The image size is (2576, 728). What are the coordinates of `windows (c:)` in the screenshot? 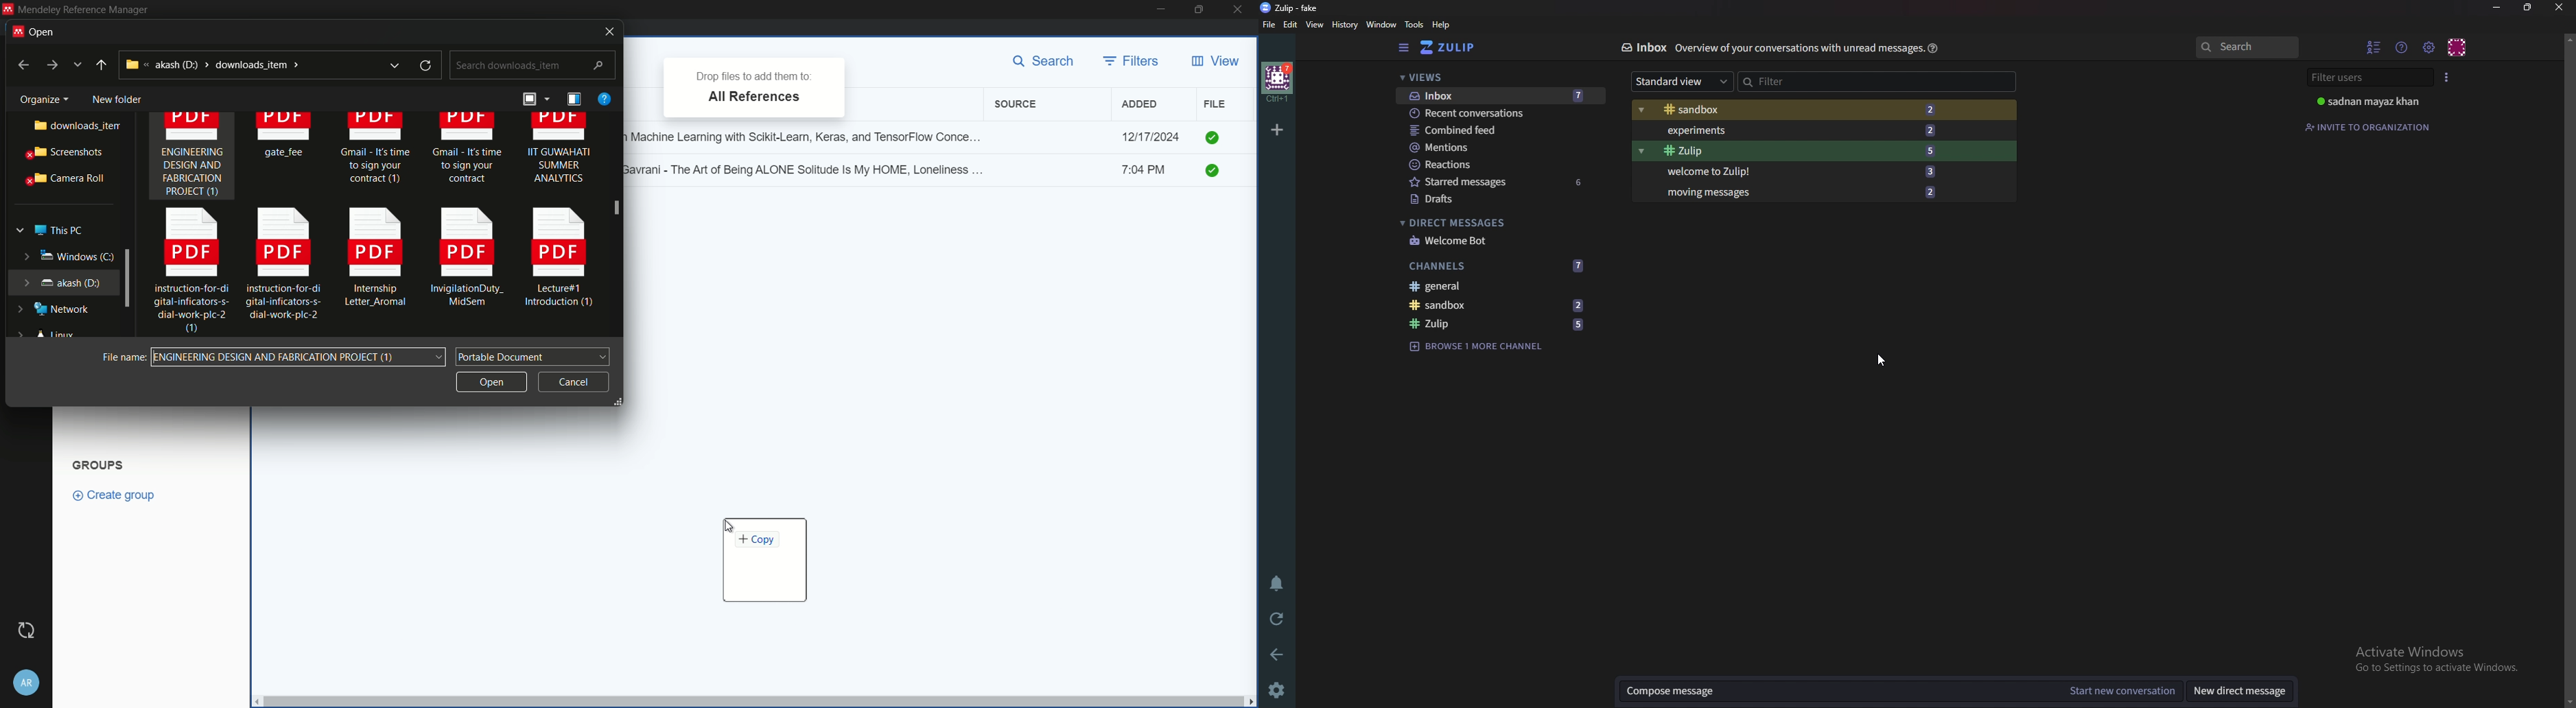 It's located at (59, 256).